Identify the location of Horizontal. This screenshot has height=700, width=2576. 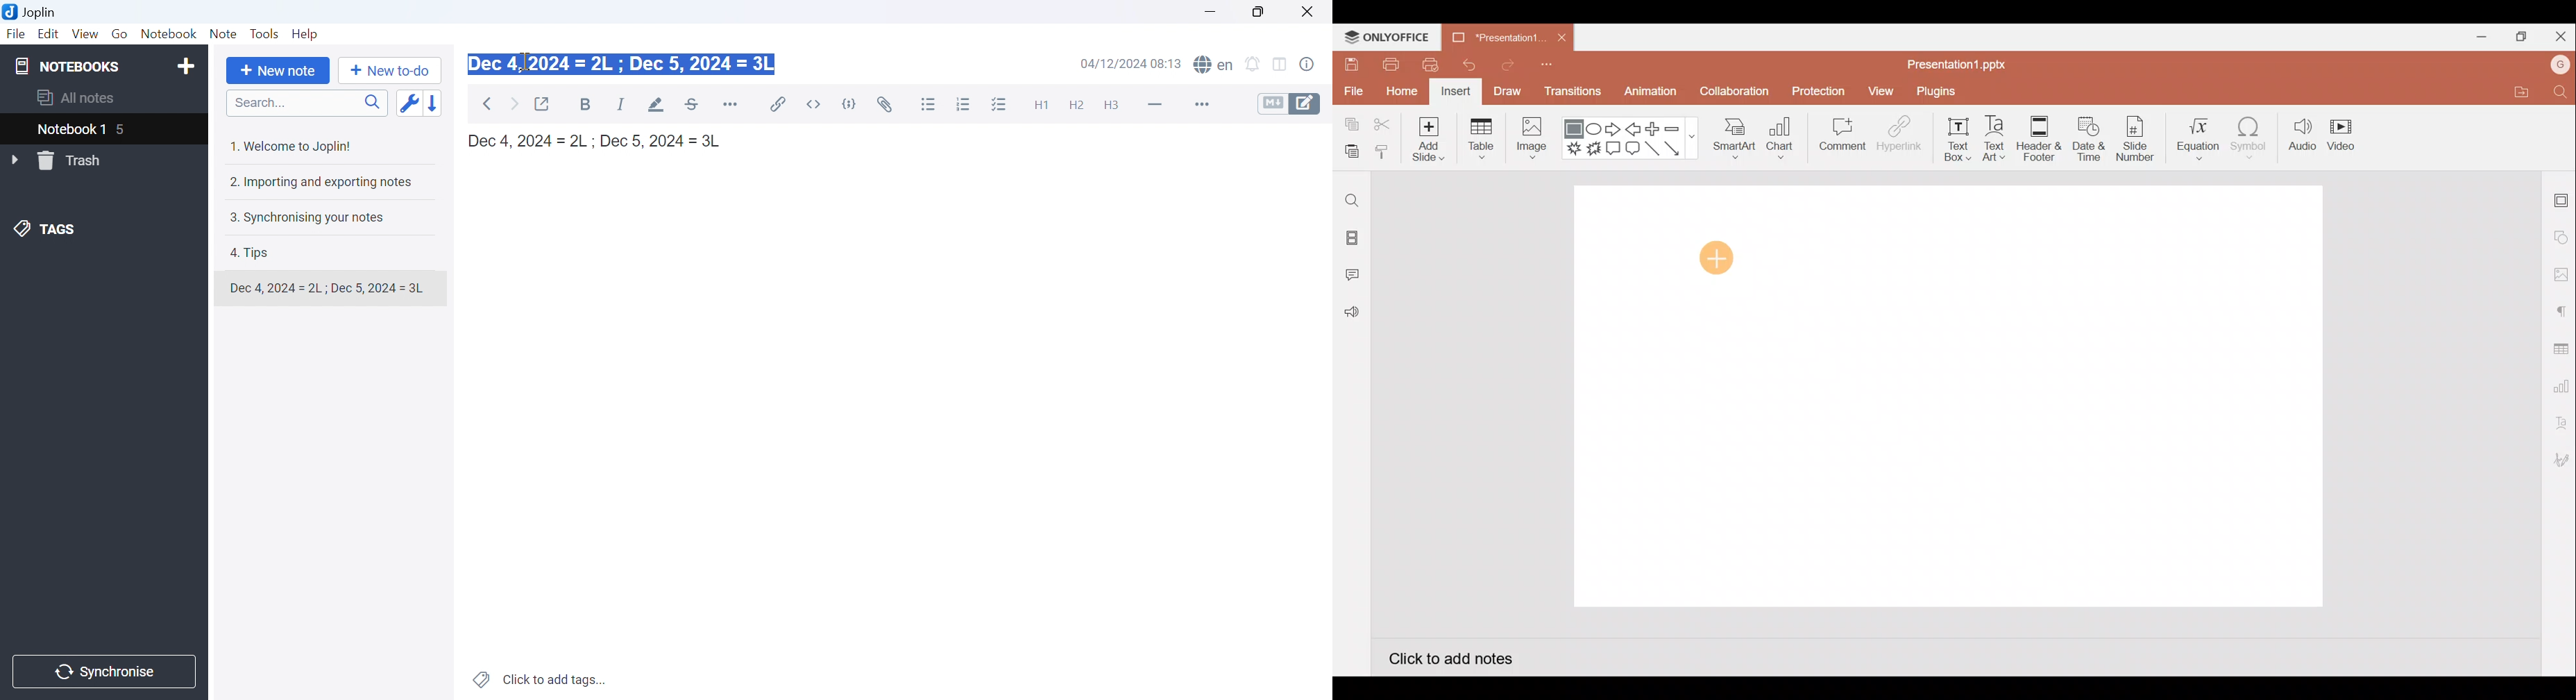
(734, 104).